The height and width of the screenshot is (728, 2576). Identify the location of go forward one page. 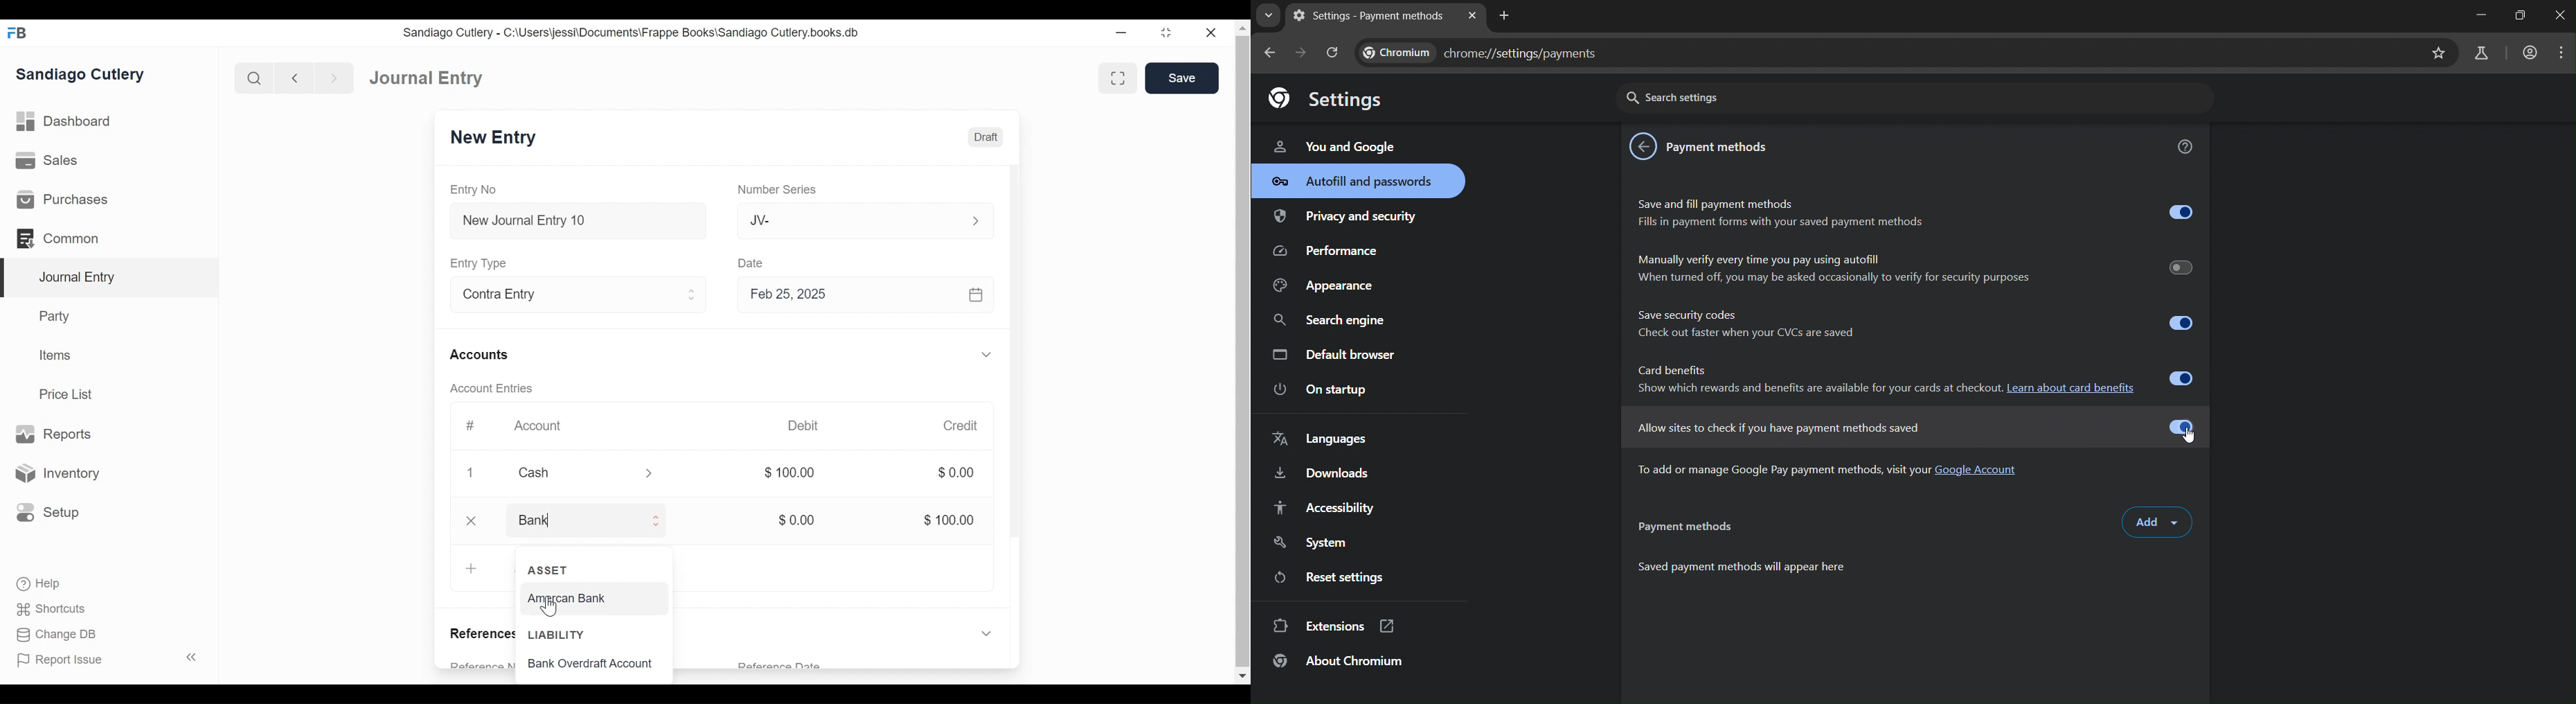
(1303, 53).